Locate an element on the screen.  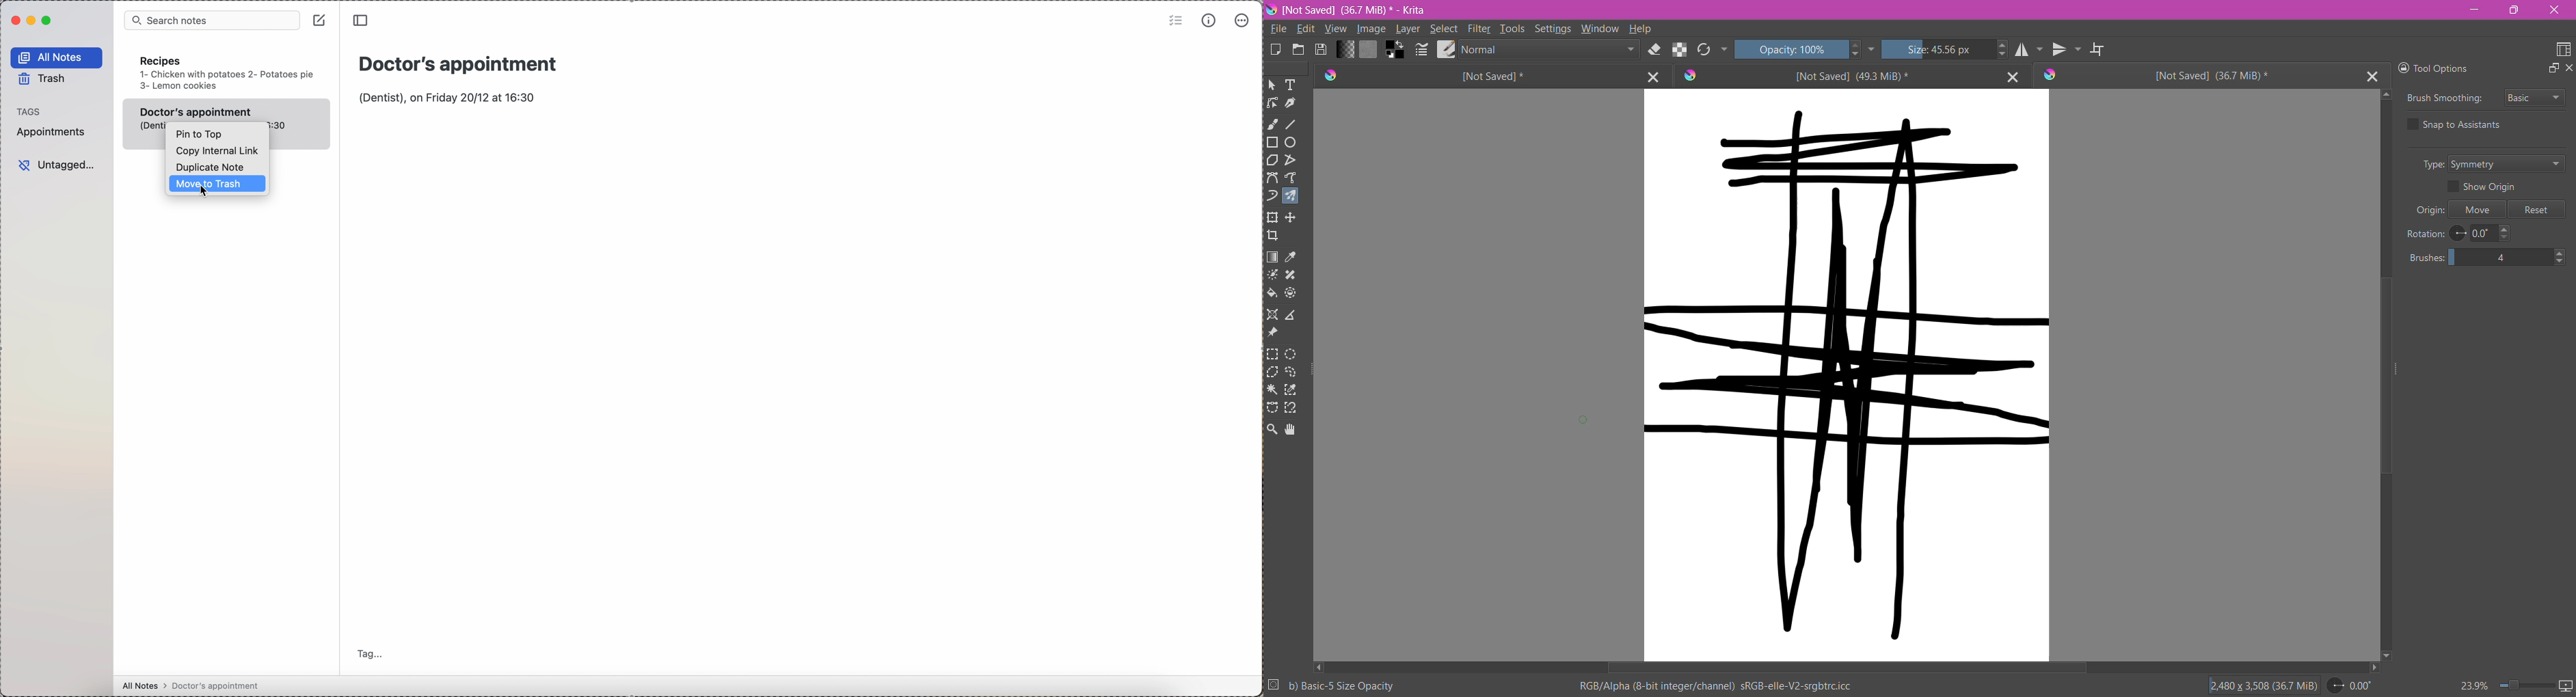
Horizontal Mirror Tool is located at coordinates (2028, 50).